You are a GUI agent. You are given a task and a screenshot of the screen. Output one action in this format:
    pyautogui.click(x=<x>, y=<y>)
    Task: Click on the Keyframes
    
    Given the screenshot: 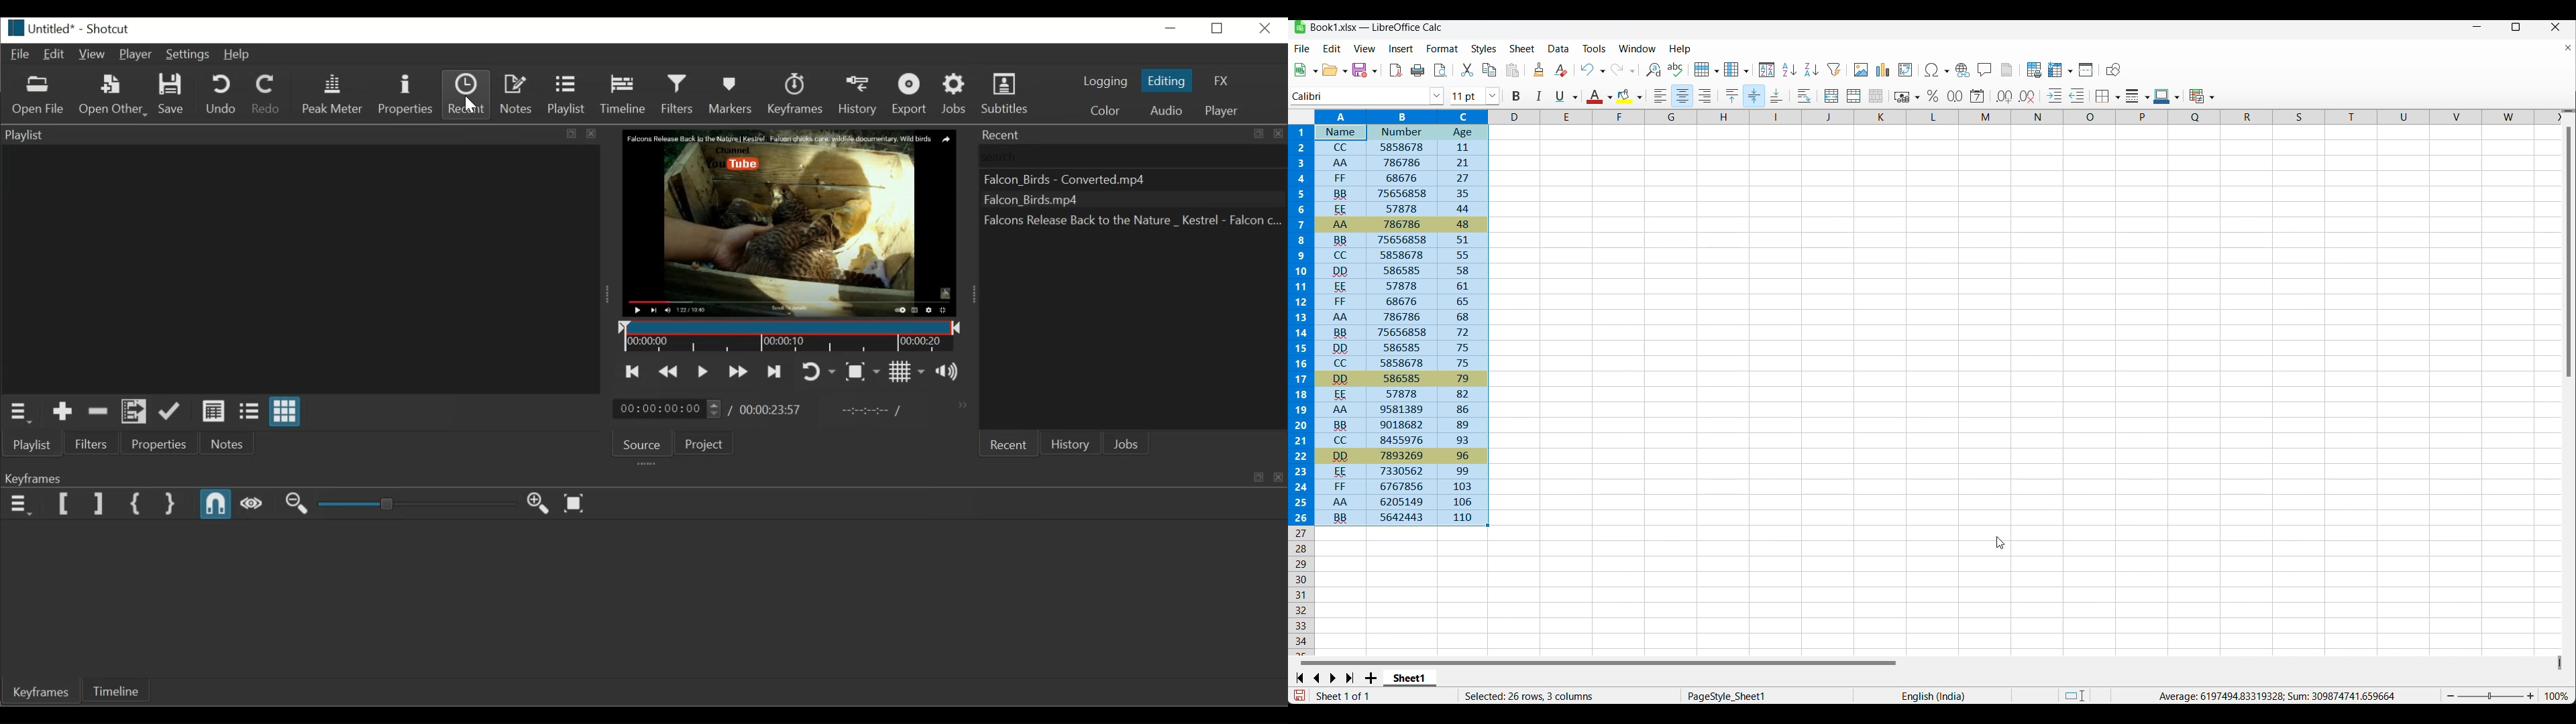 What is the action you would take?
    pyautogui.click(x=42, y=695)
    